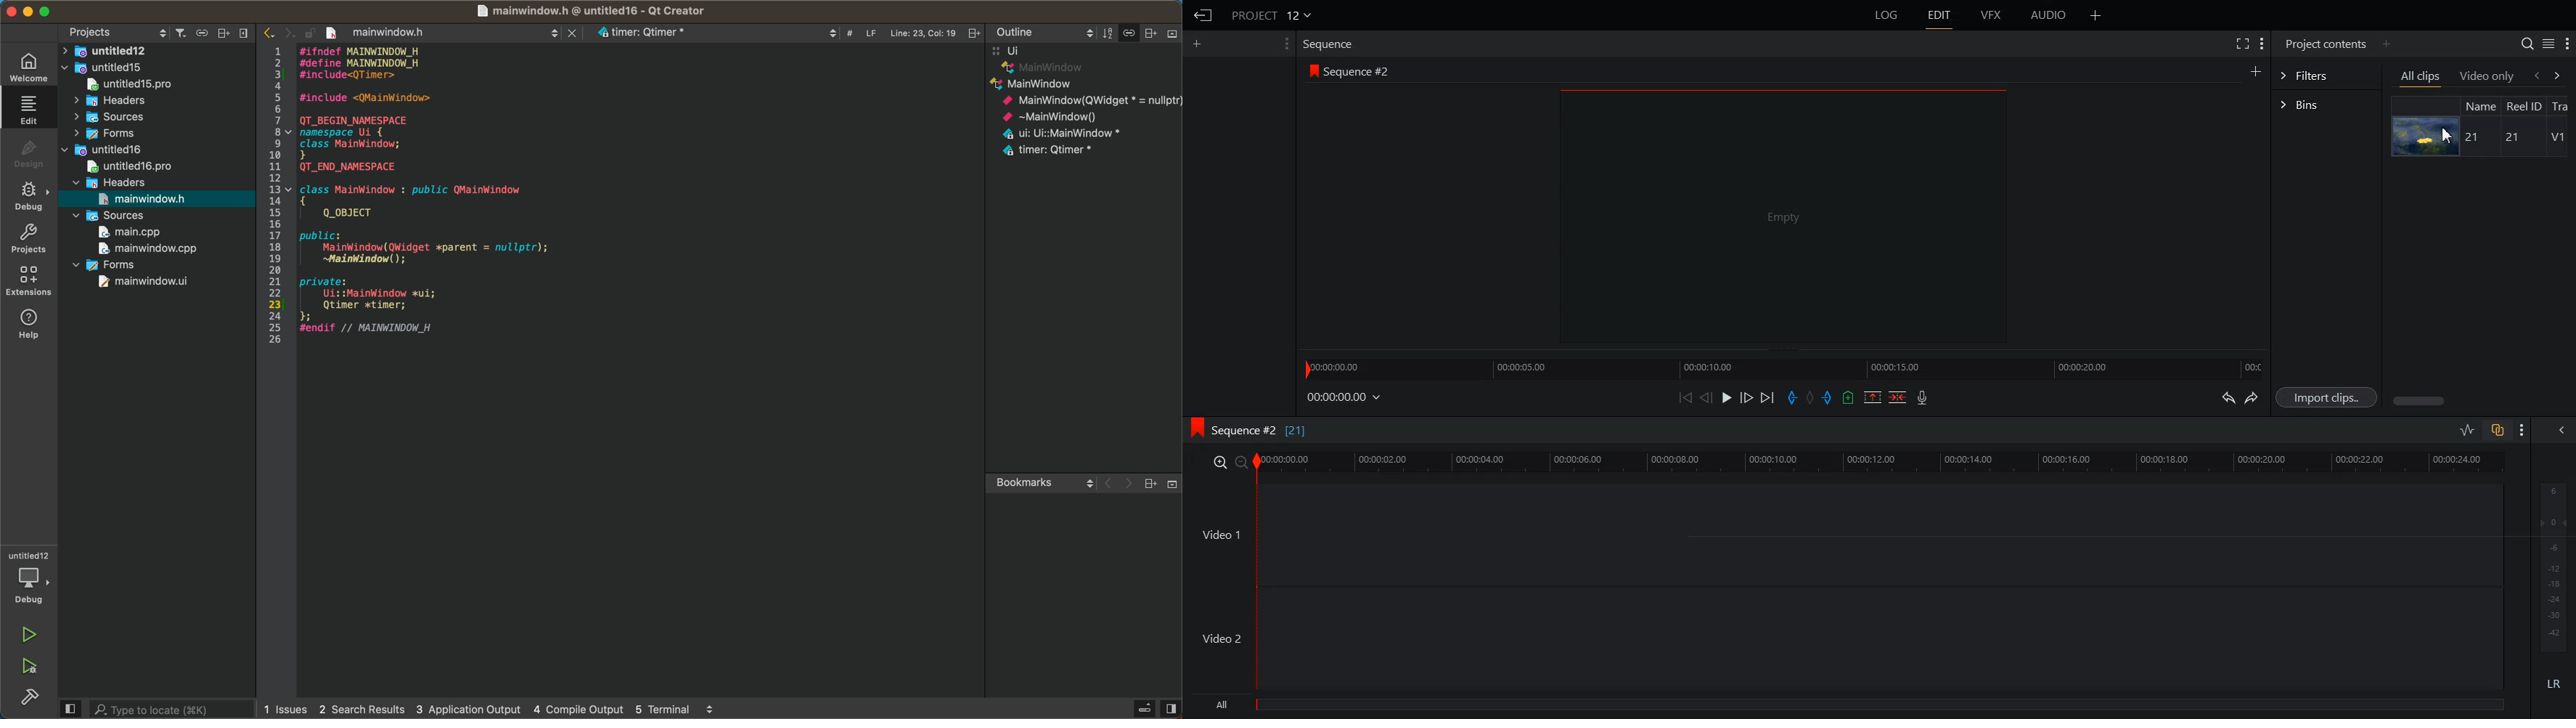 This screenshot has width=2576, height=728. What do you see at coordinates (1359, 69) in the screenshot?
I see `Sequence #2` at bounding box center [1359, 69].